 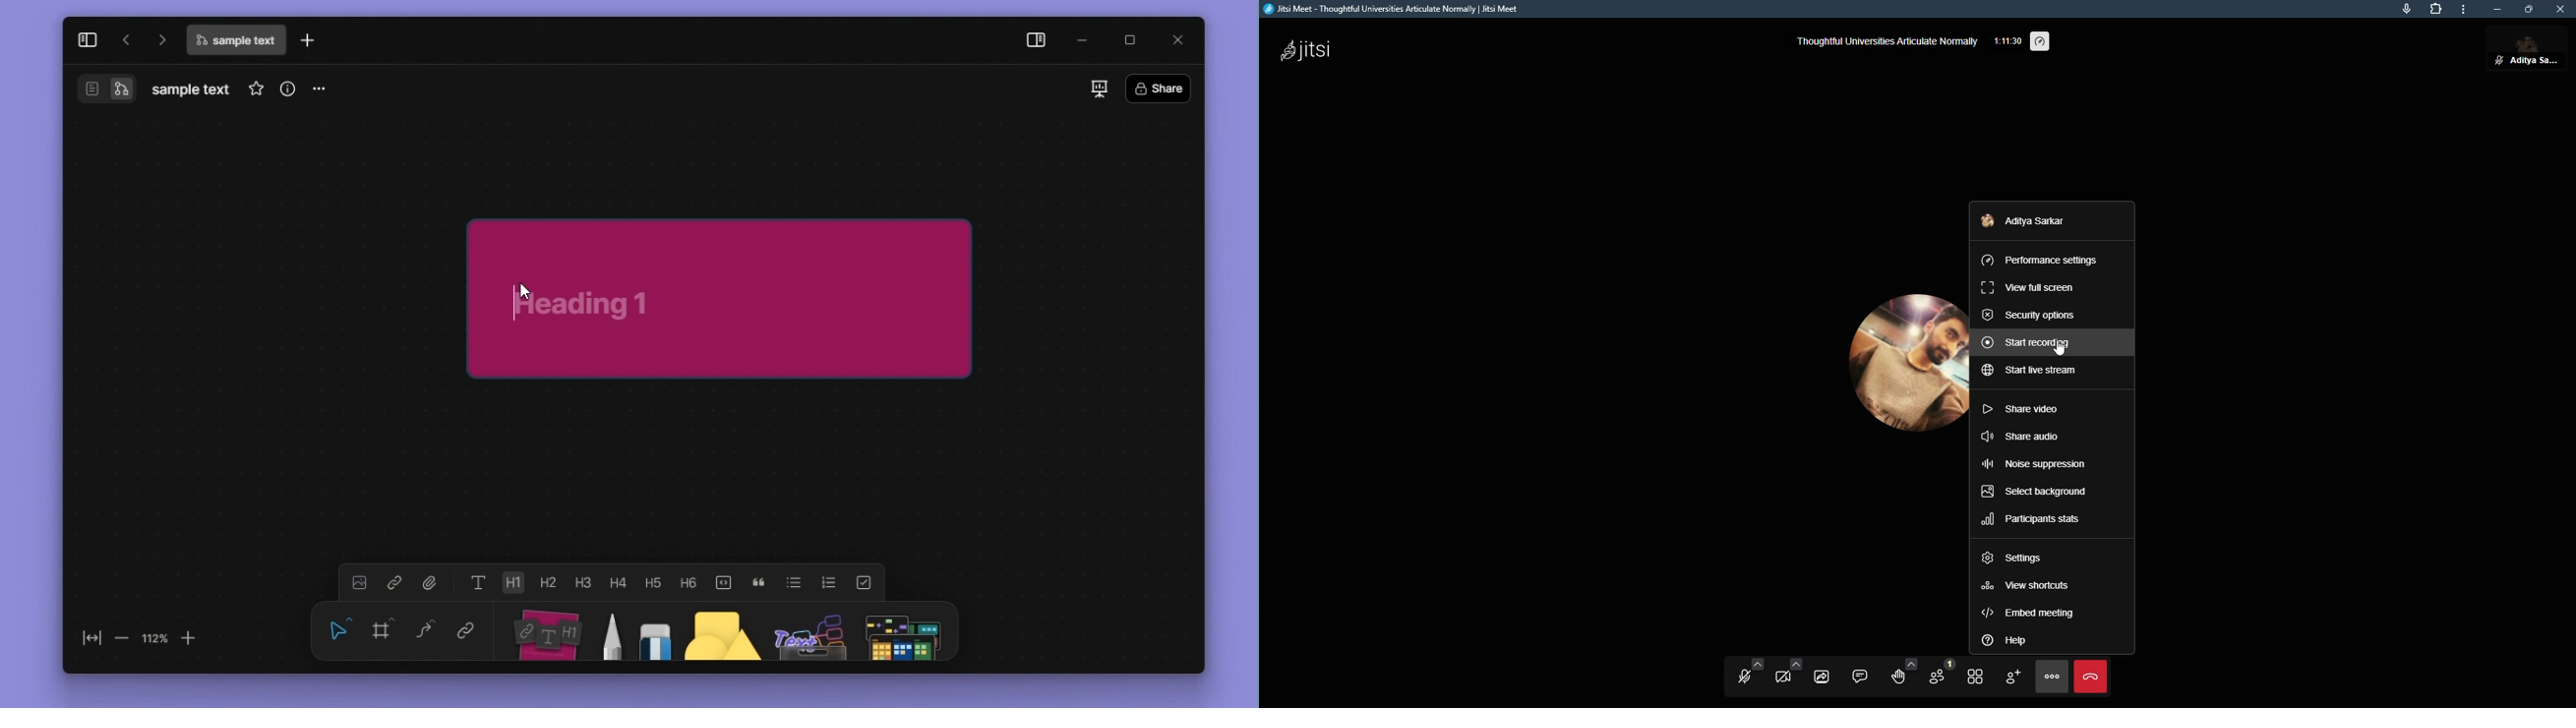 What do you see at coordinates (2032, 222) in the screenshot?
I see `aditya sarkar` at bounding box center [2032, 222].